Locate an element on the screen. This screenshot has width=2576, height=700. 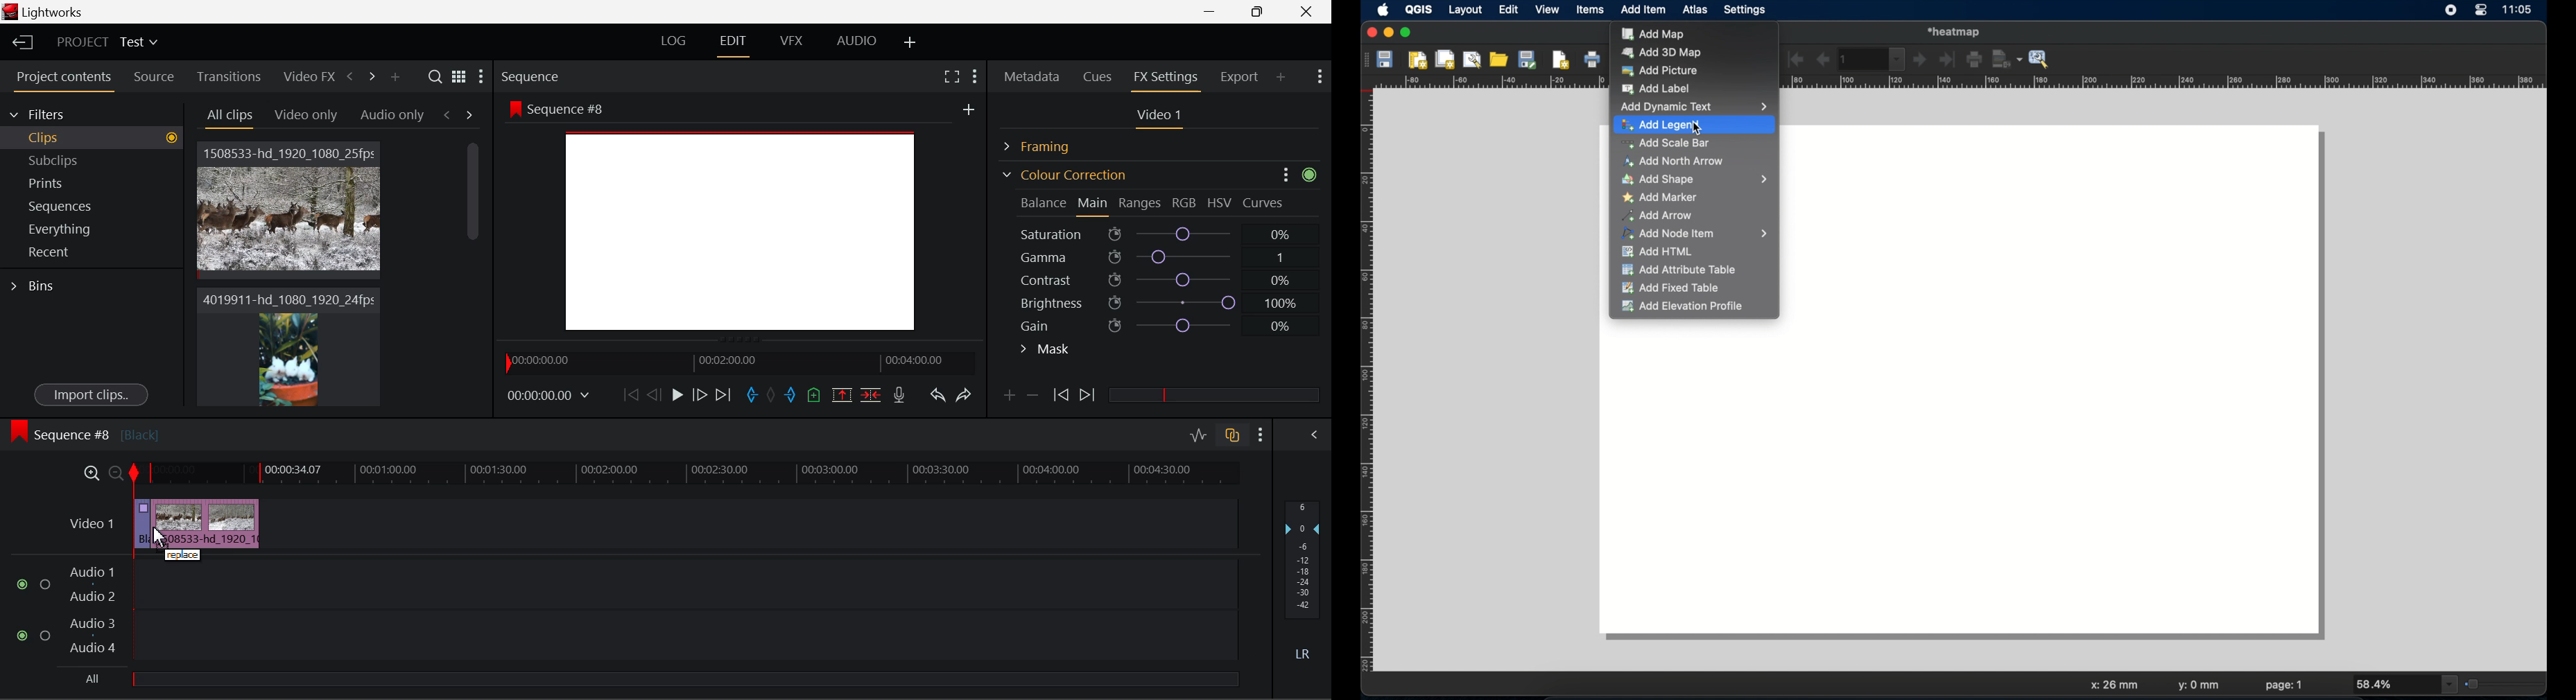
Metadata Panel is located at coordinates (1033, 74).